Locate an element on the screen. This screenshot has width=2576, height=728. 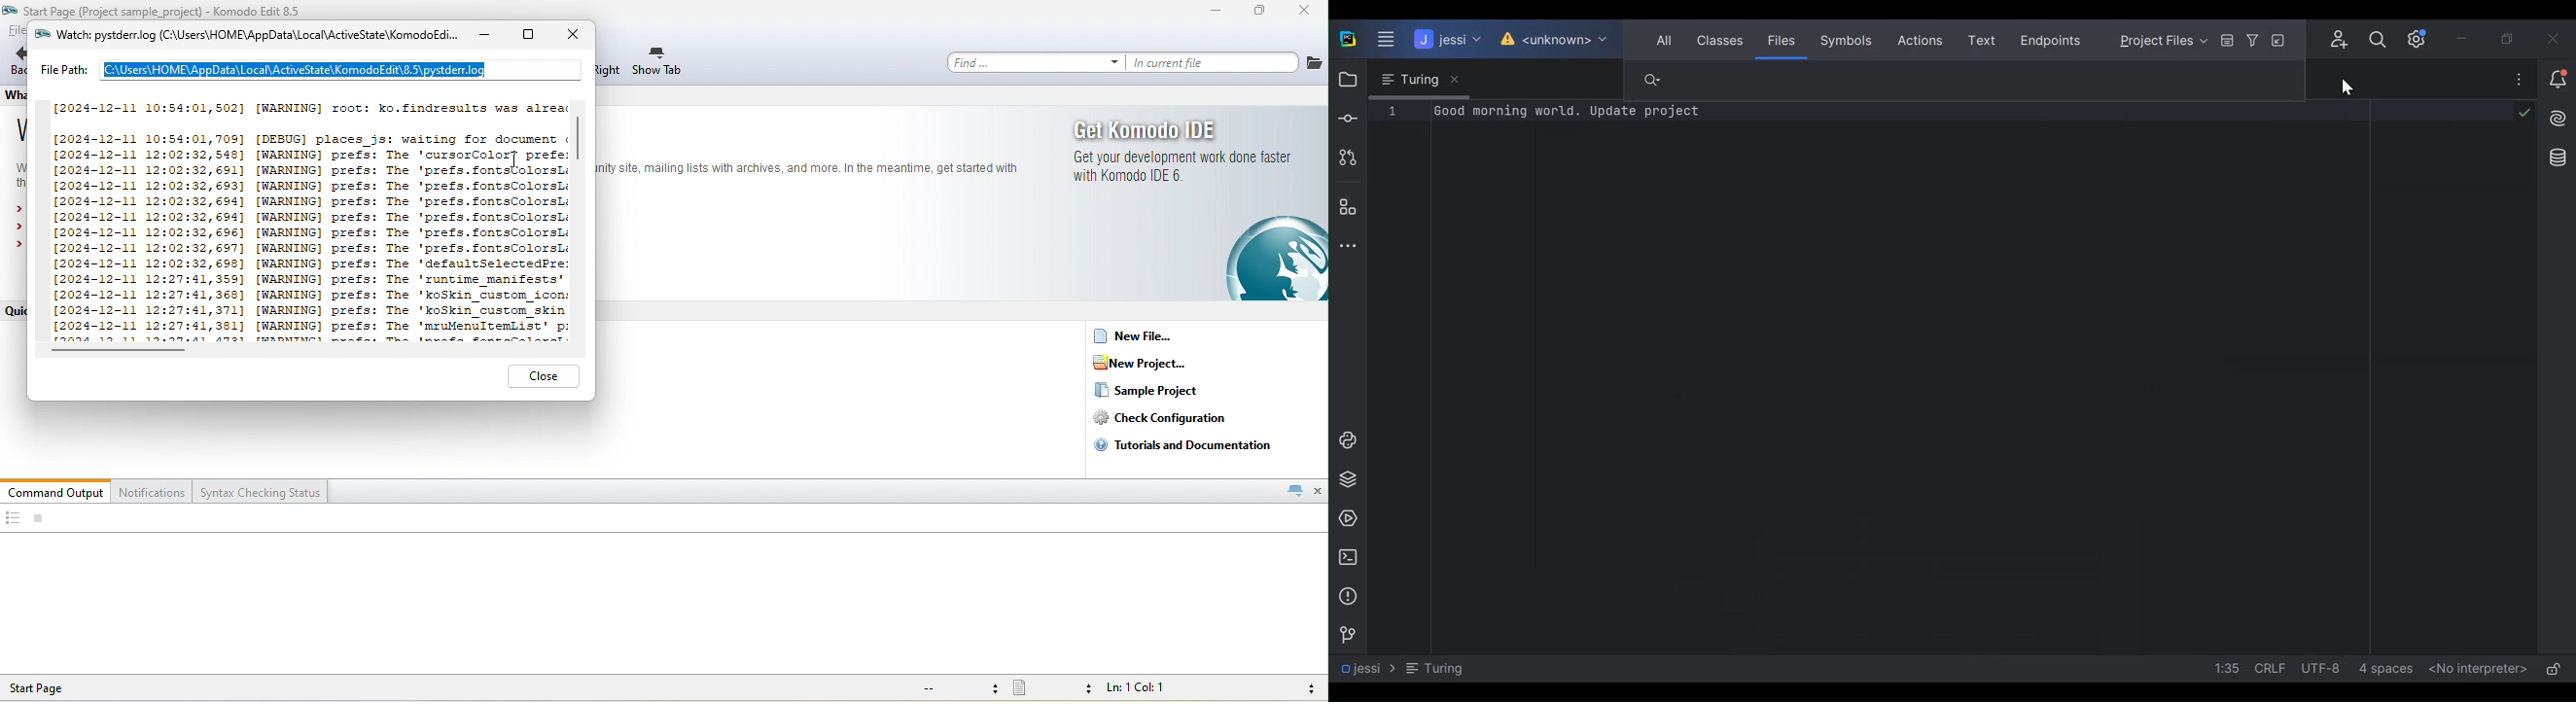
Python Packages is located at coordinates (1345, 481).